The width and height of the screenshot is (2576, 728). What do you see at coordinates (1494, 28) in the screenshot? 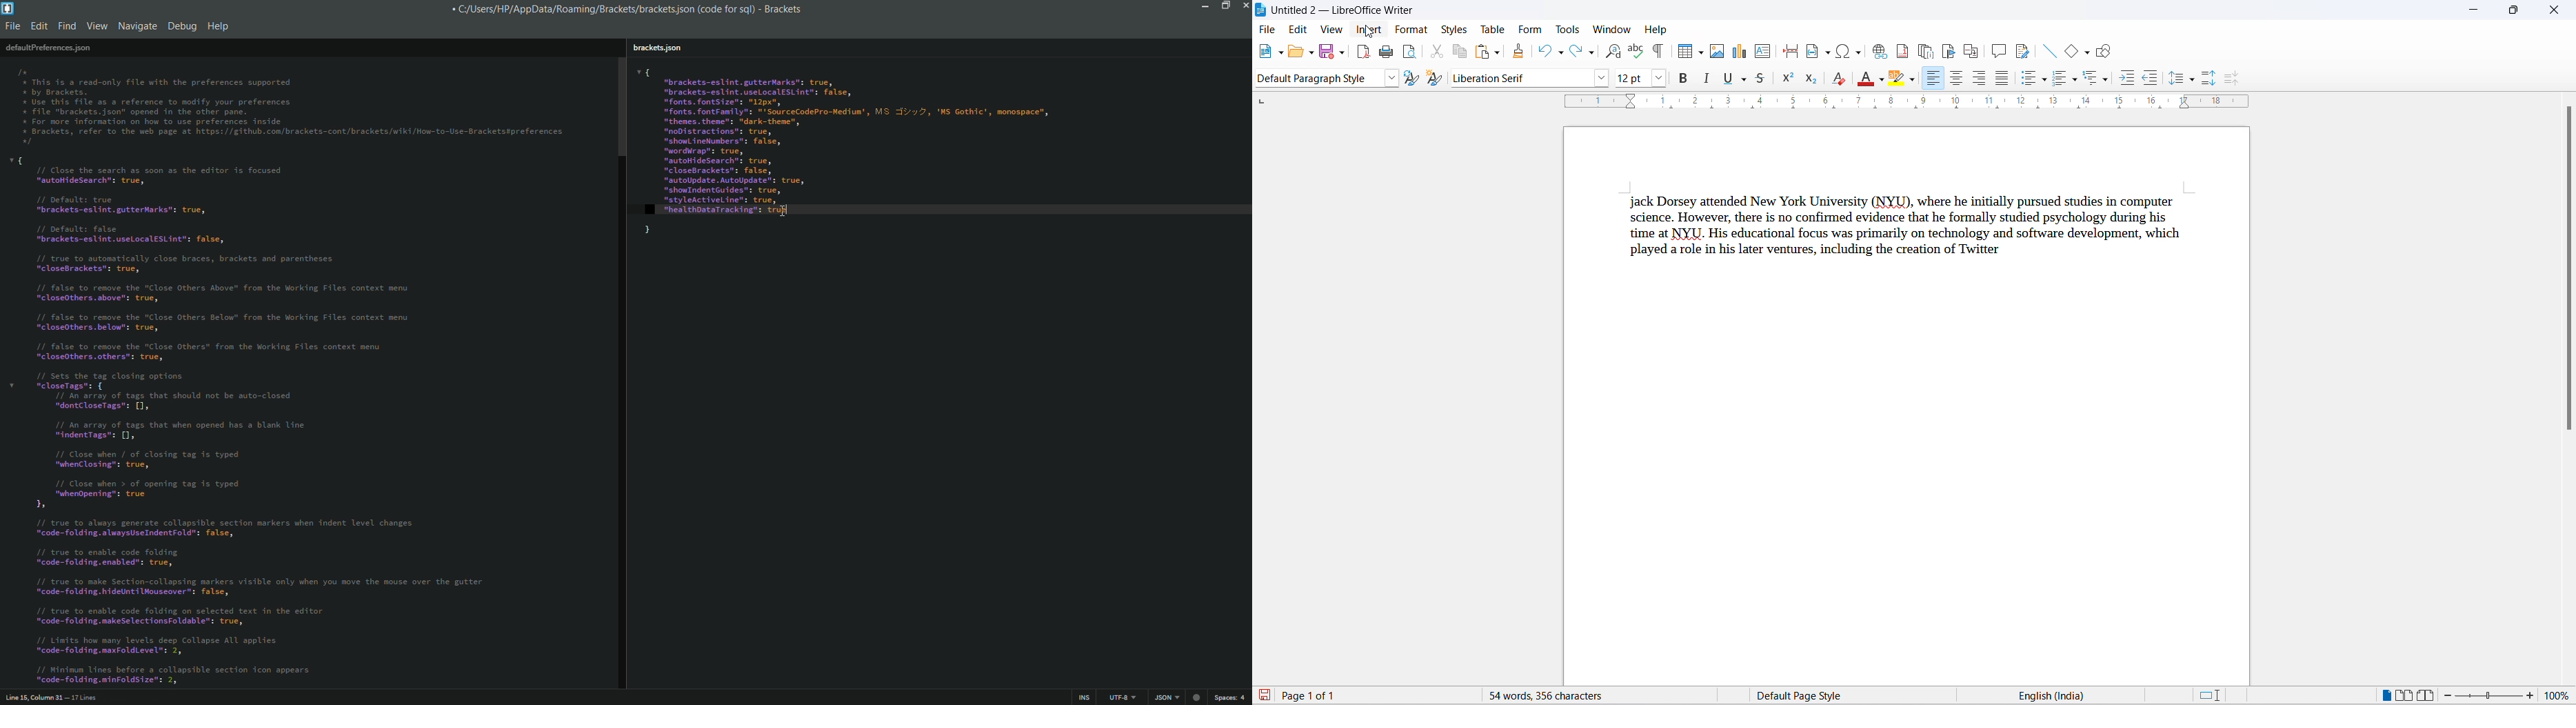
I see `table` at bounding box center [1494, 28].